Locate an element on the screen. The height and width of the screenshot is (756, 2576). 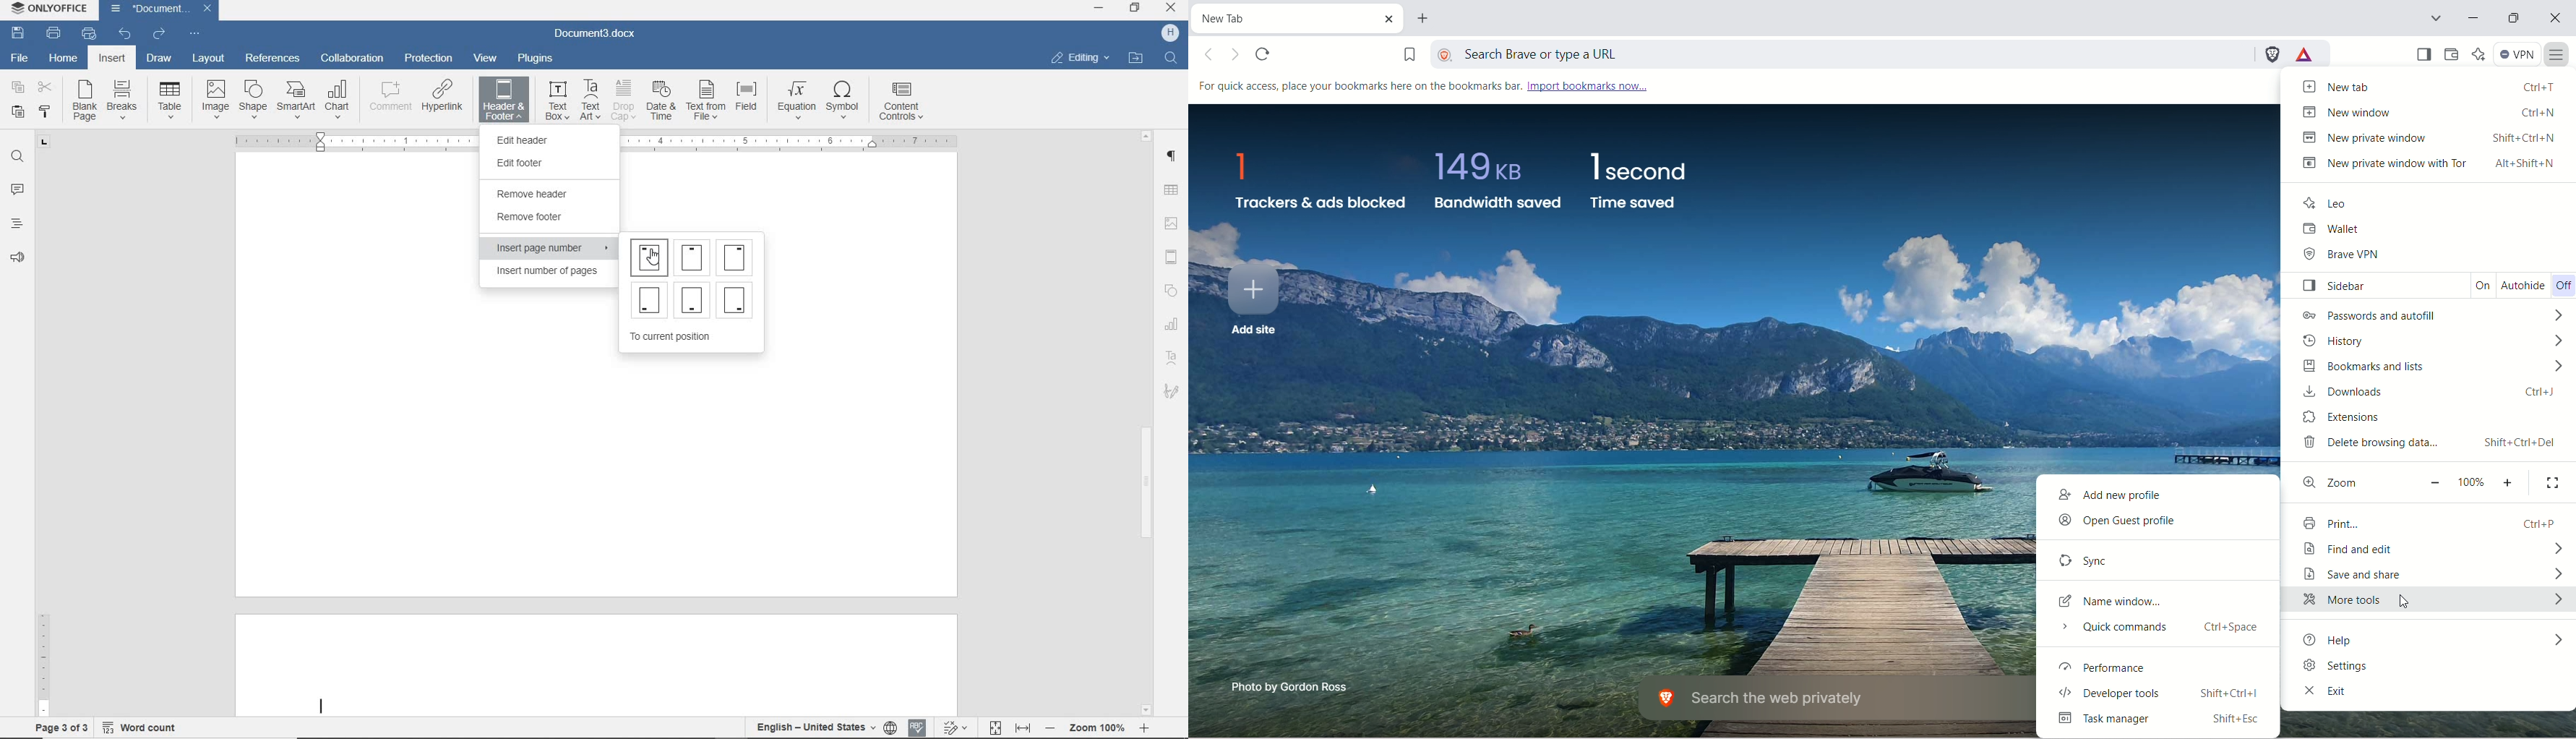
EDITING is located at coordinates (1080, 59).